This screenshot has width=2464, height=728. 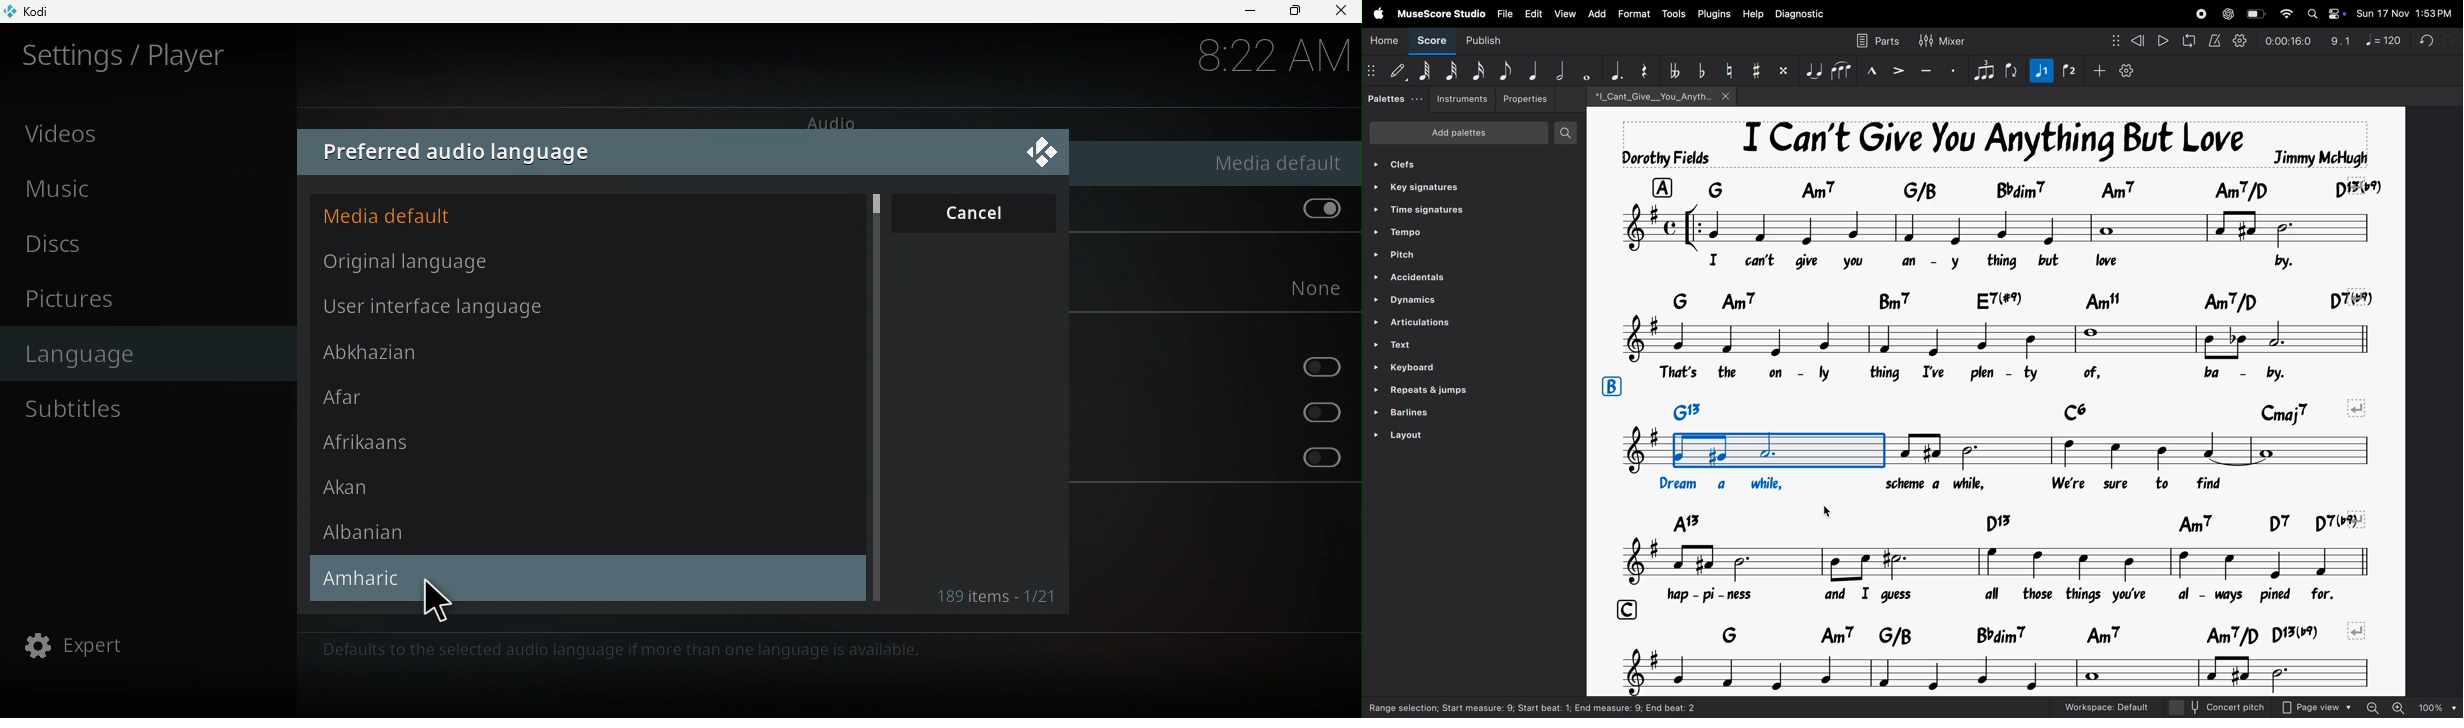 I want to click on tenuto, so click(x=1928, y=68).